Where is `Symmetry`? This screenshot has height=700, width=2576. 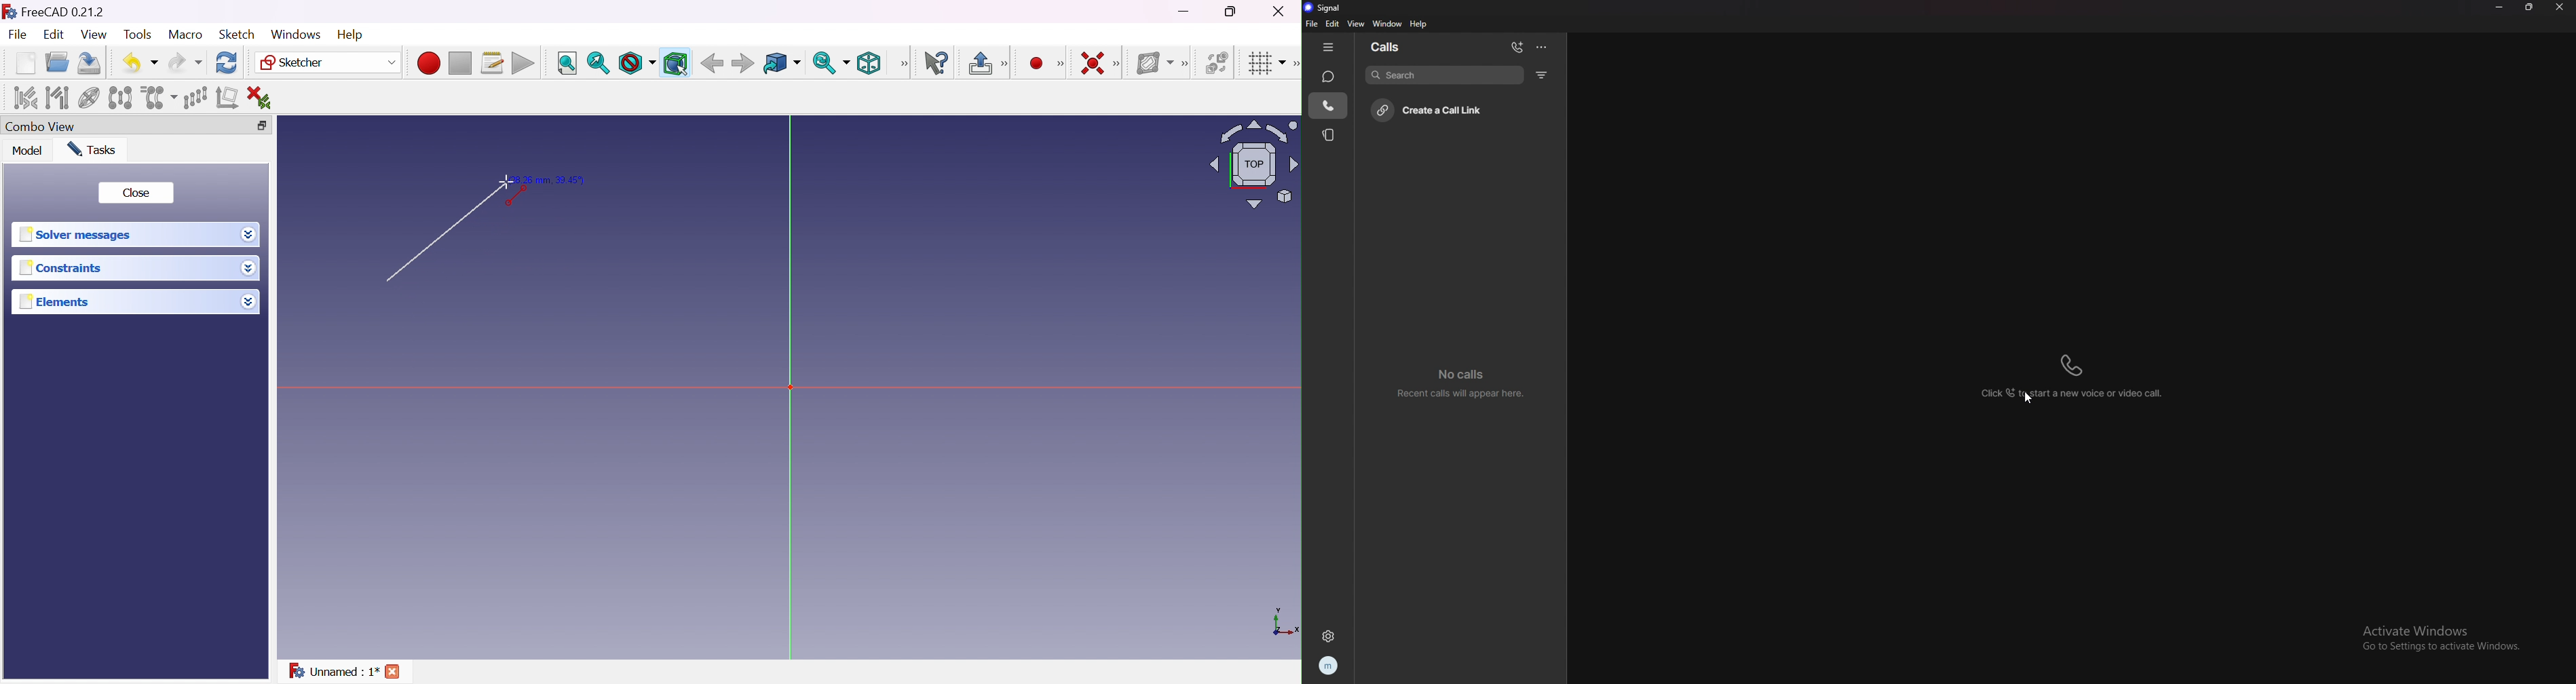
Symmetry is located at coordinates (119, 98).